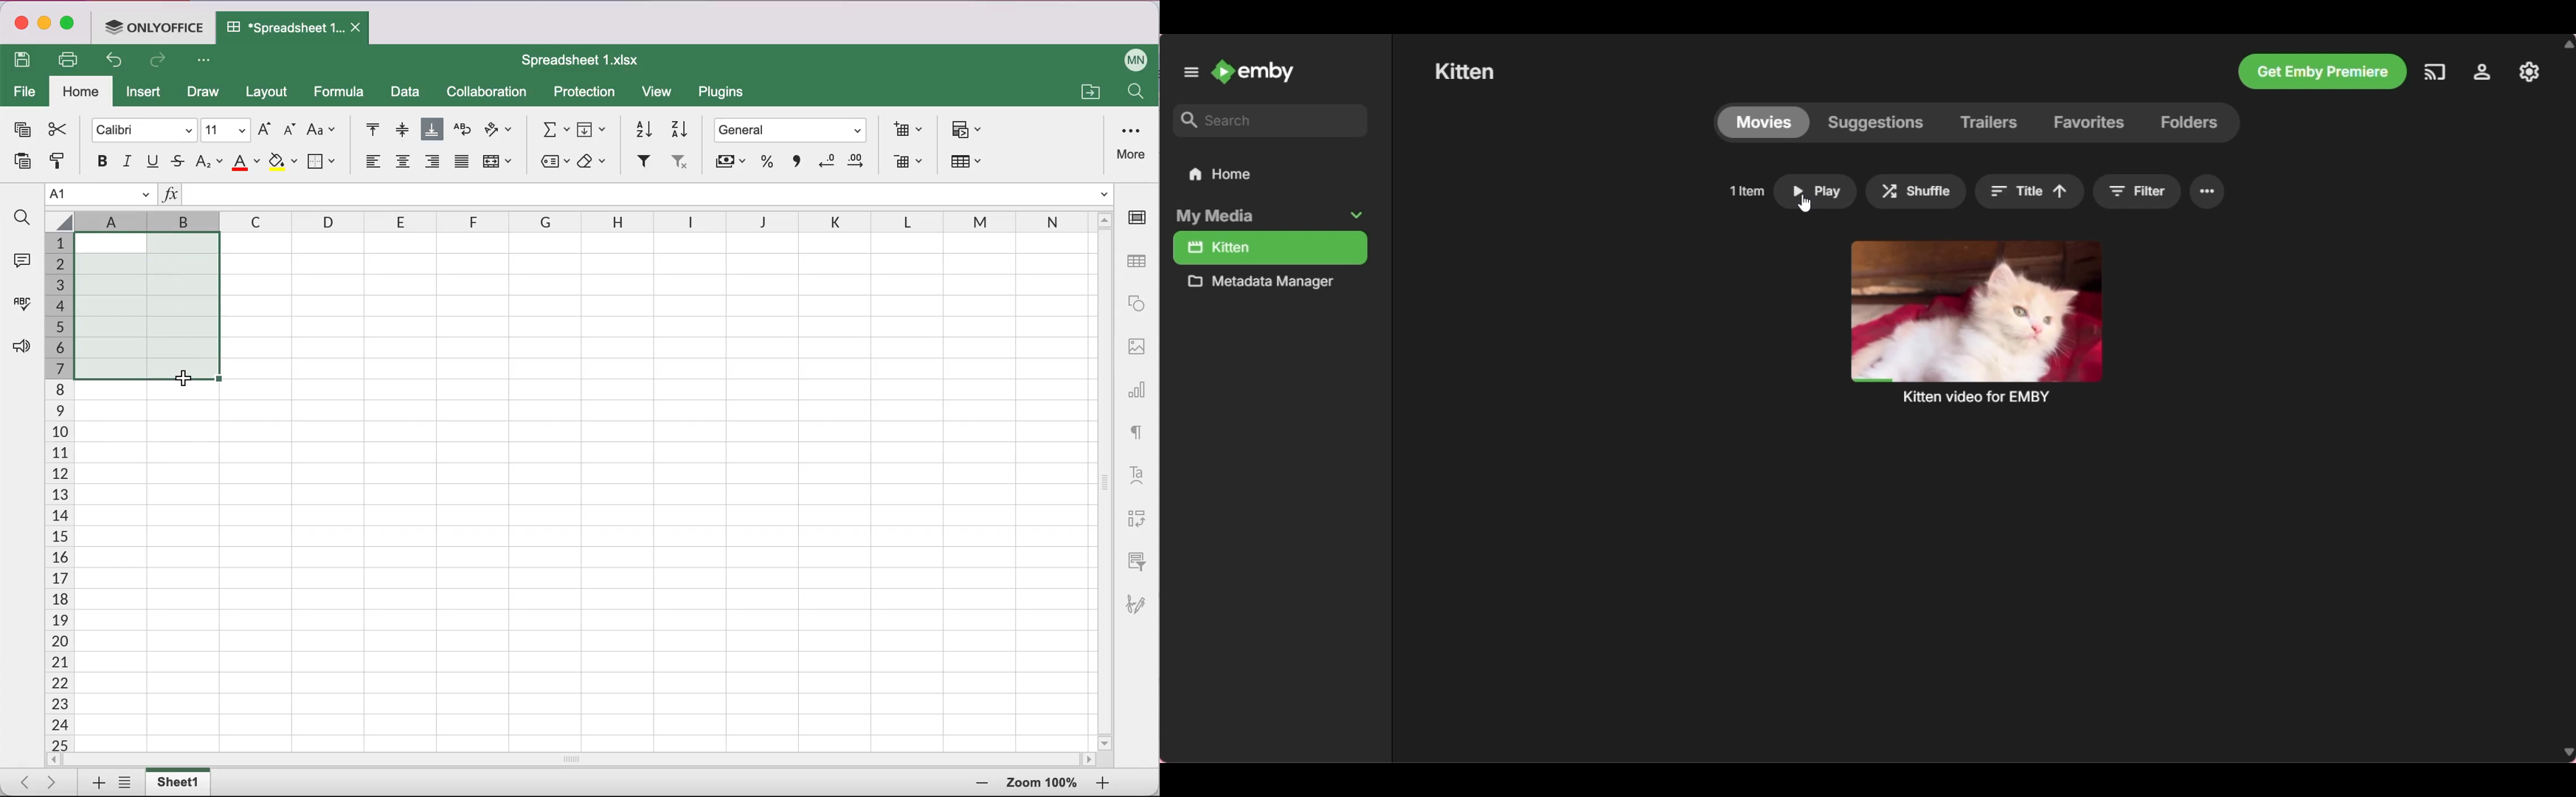 This screenshot has height=812, width=2576. What do you see at coordinates (662, 94) in the screenshot?
I see `view` at bounding box center [662, 94].